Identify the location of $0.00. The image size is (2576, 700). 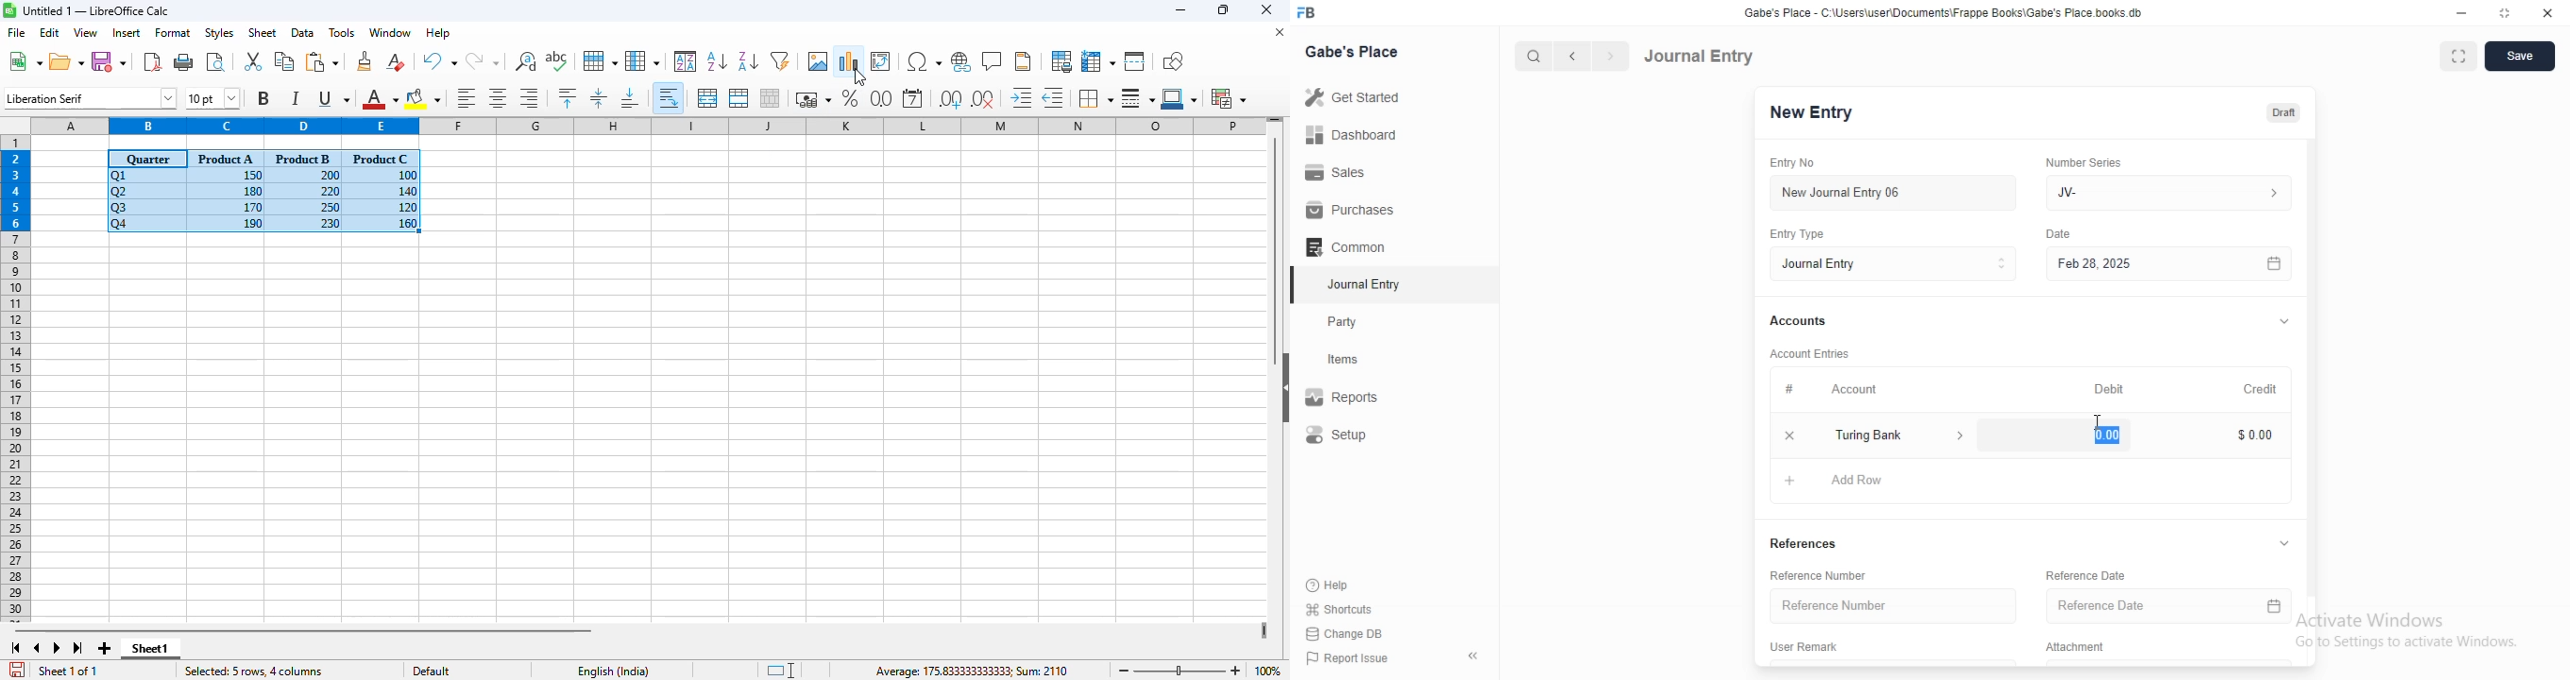
(2111, 434).